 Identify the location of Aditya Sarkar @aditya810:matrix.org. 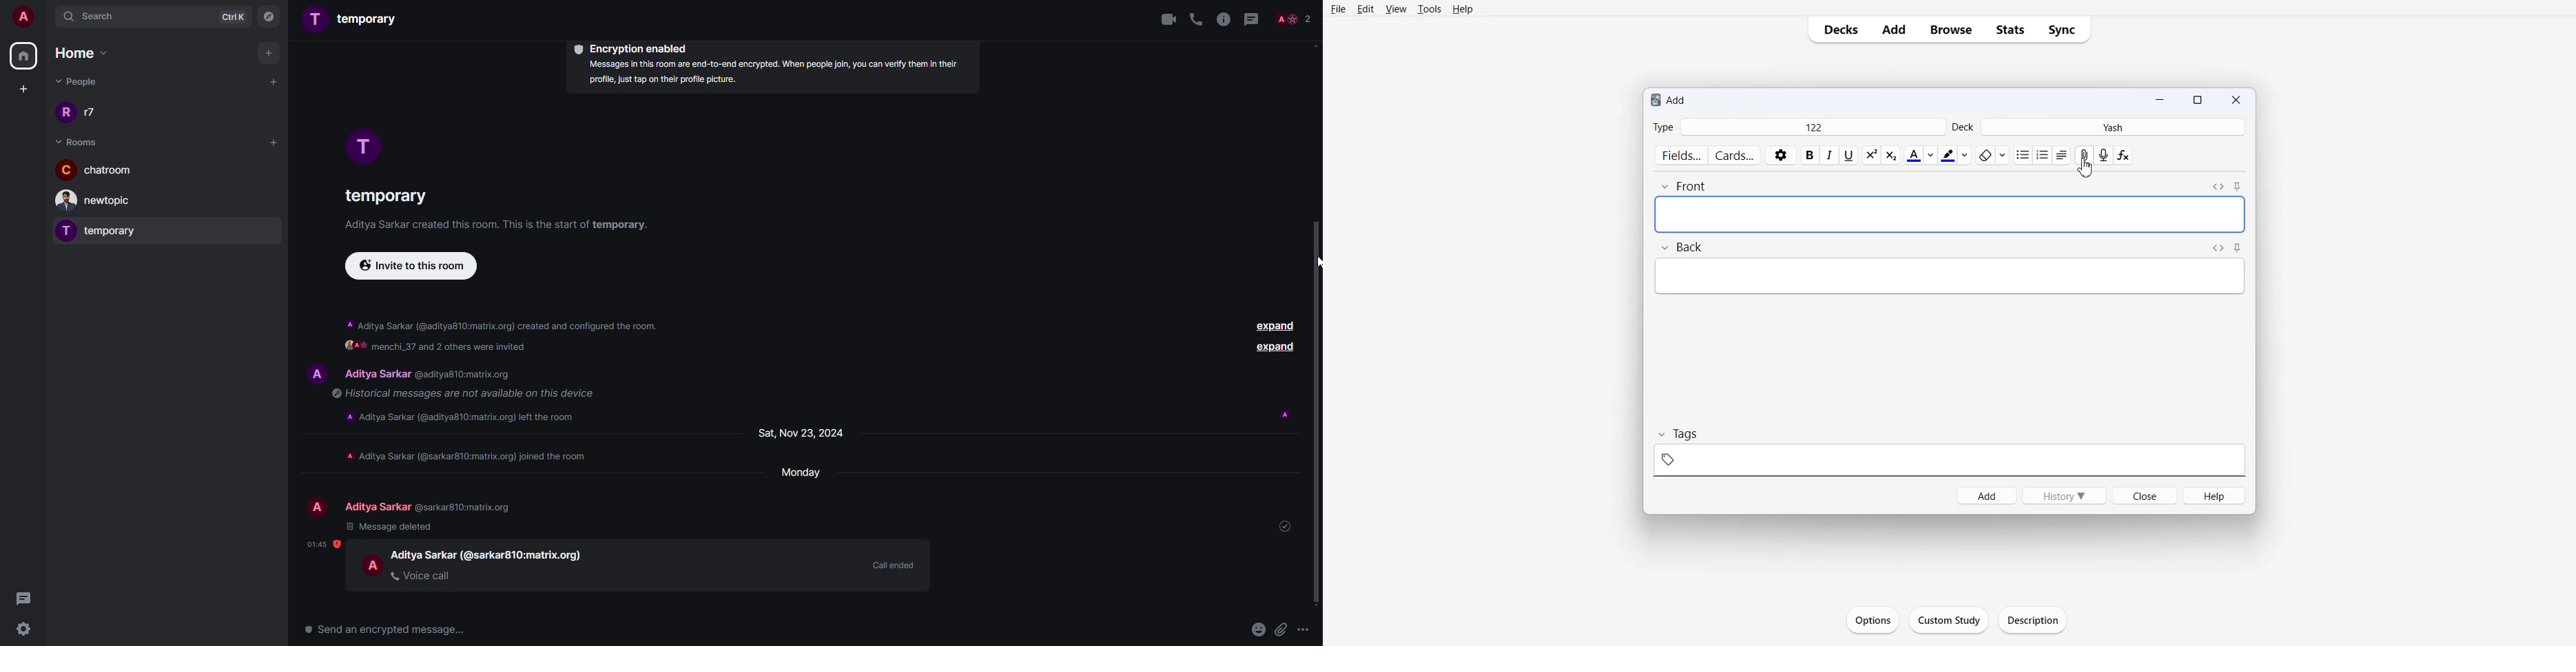
(441, 375).